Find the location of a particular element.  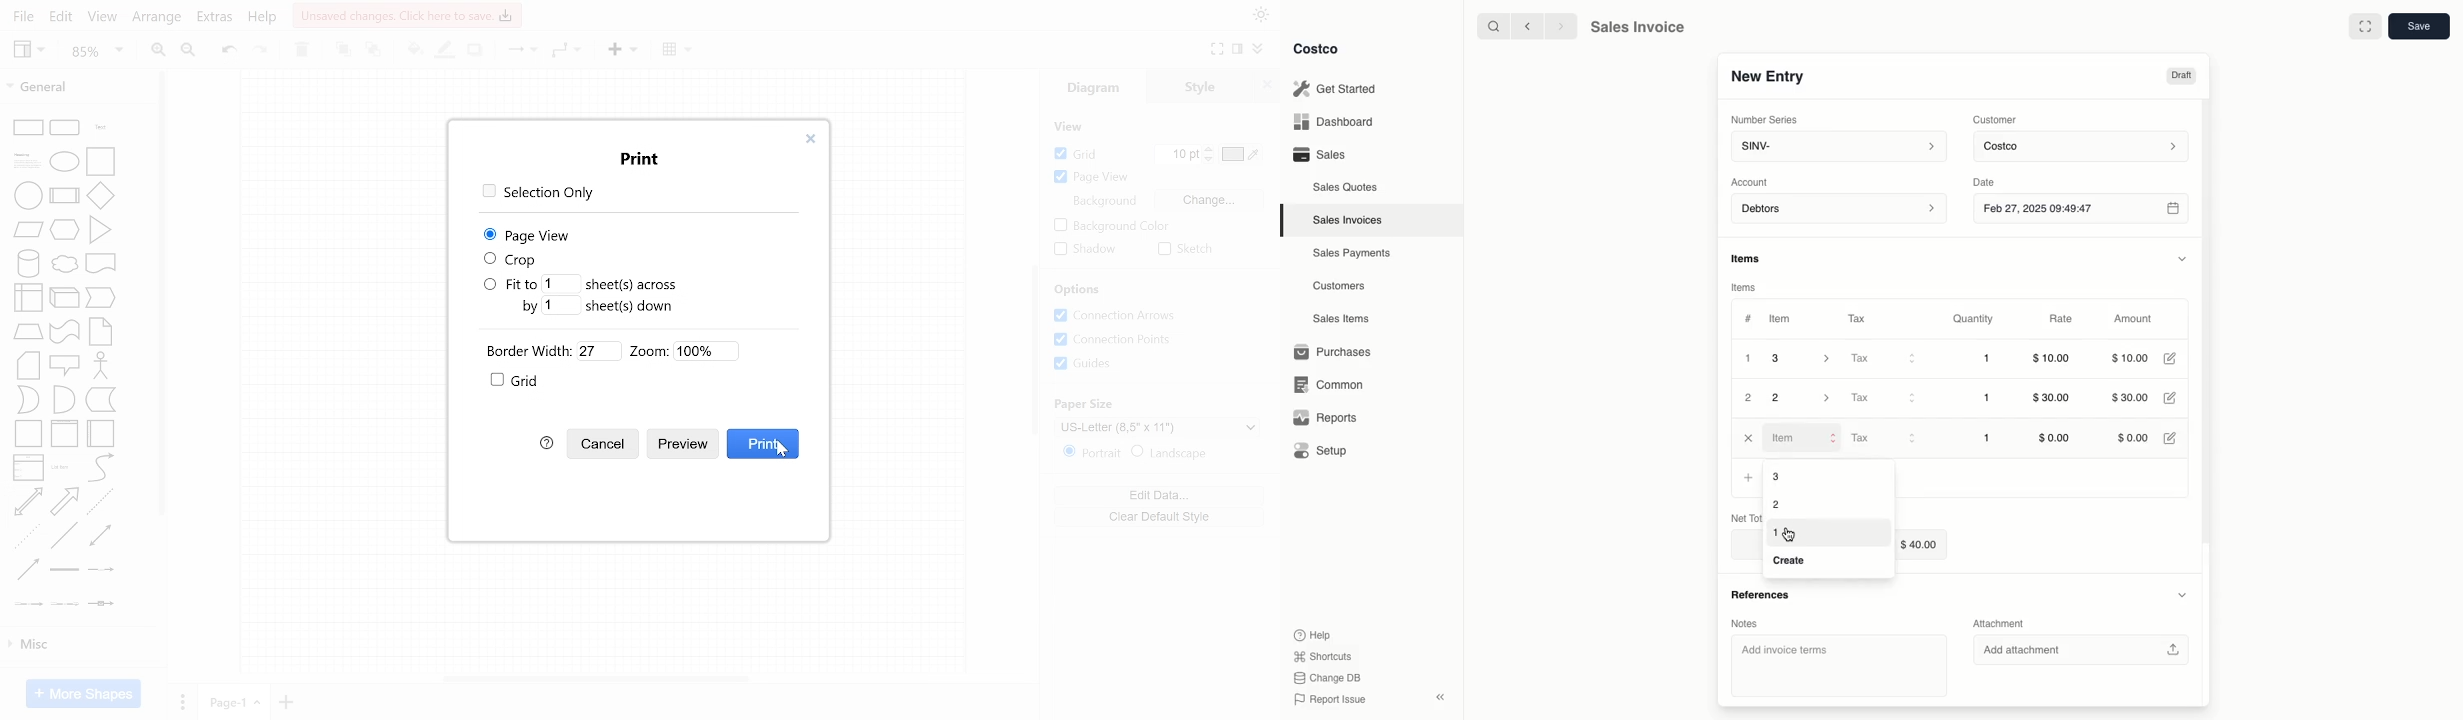

1 is located at coordinates (1748, 358).